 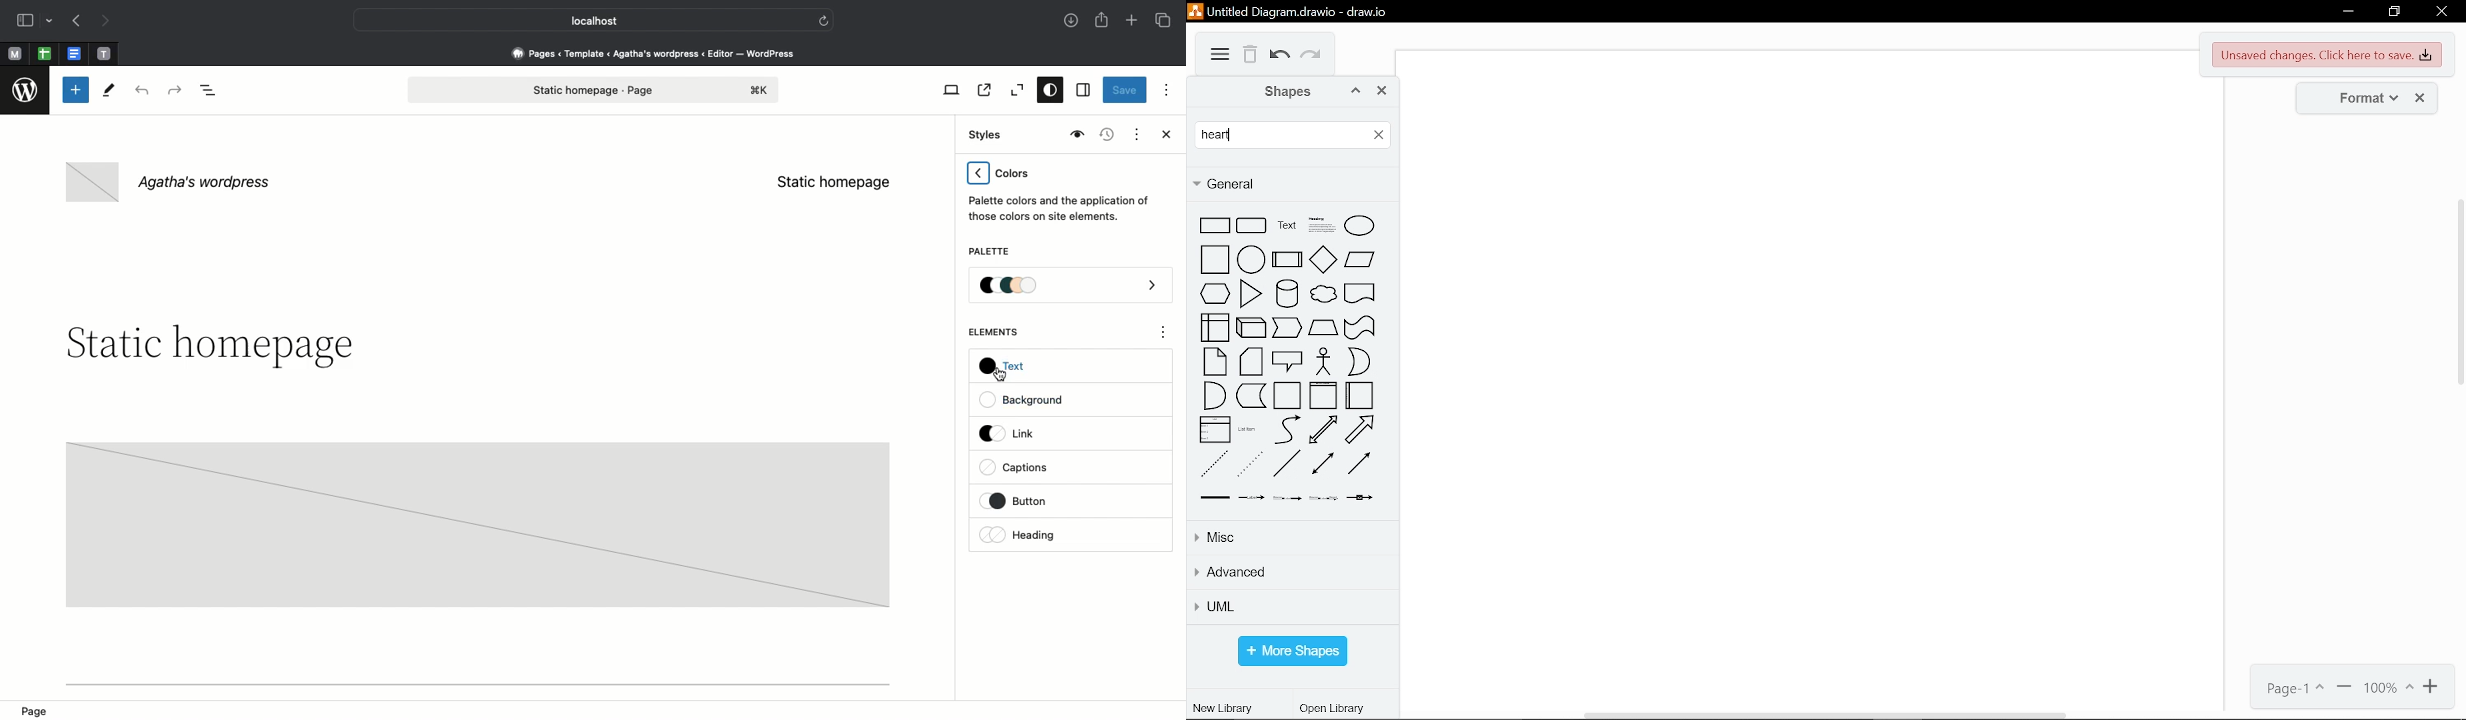 What do you see at coordinates (582, 20) in the screenshot?
I see `Local host` at bounding box center [582, 20].